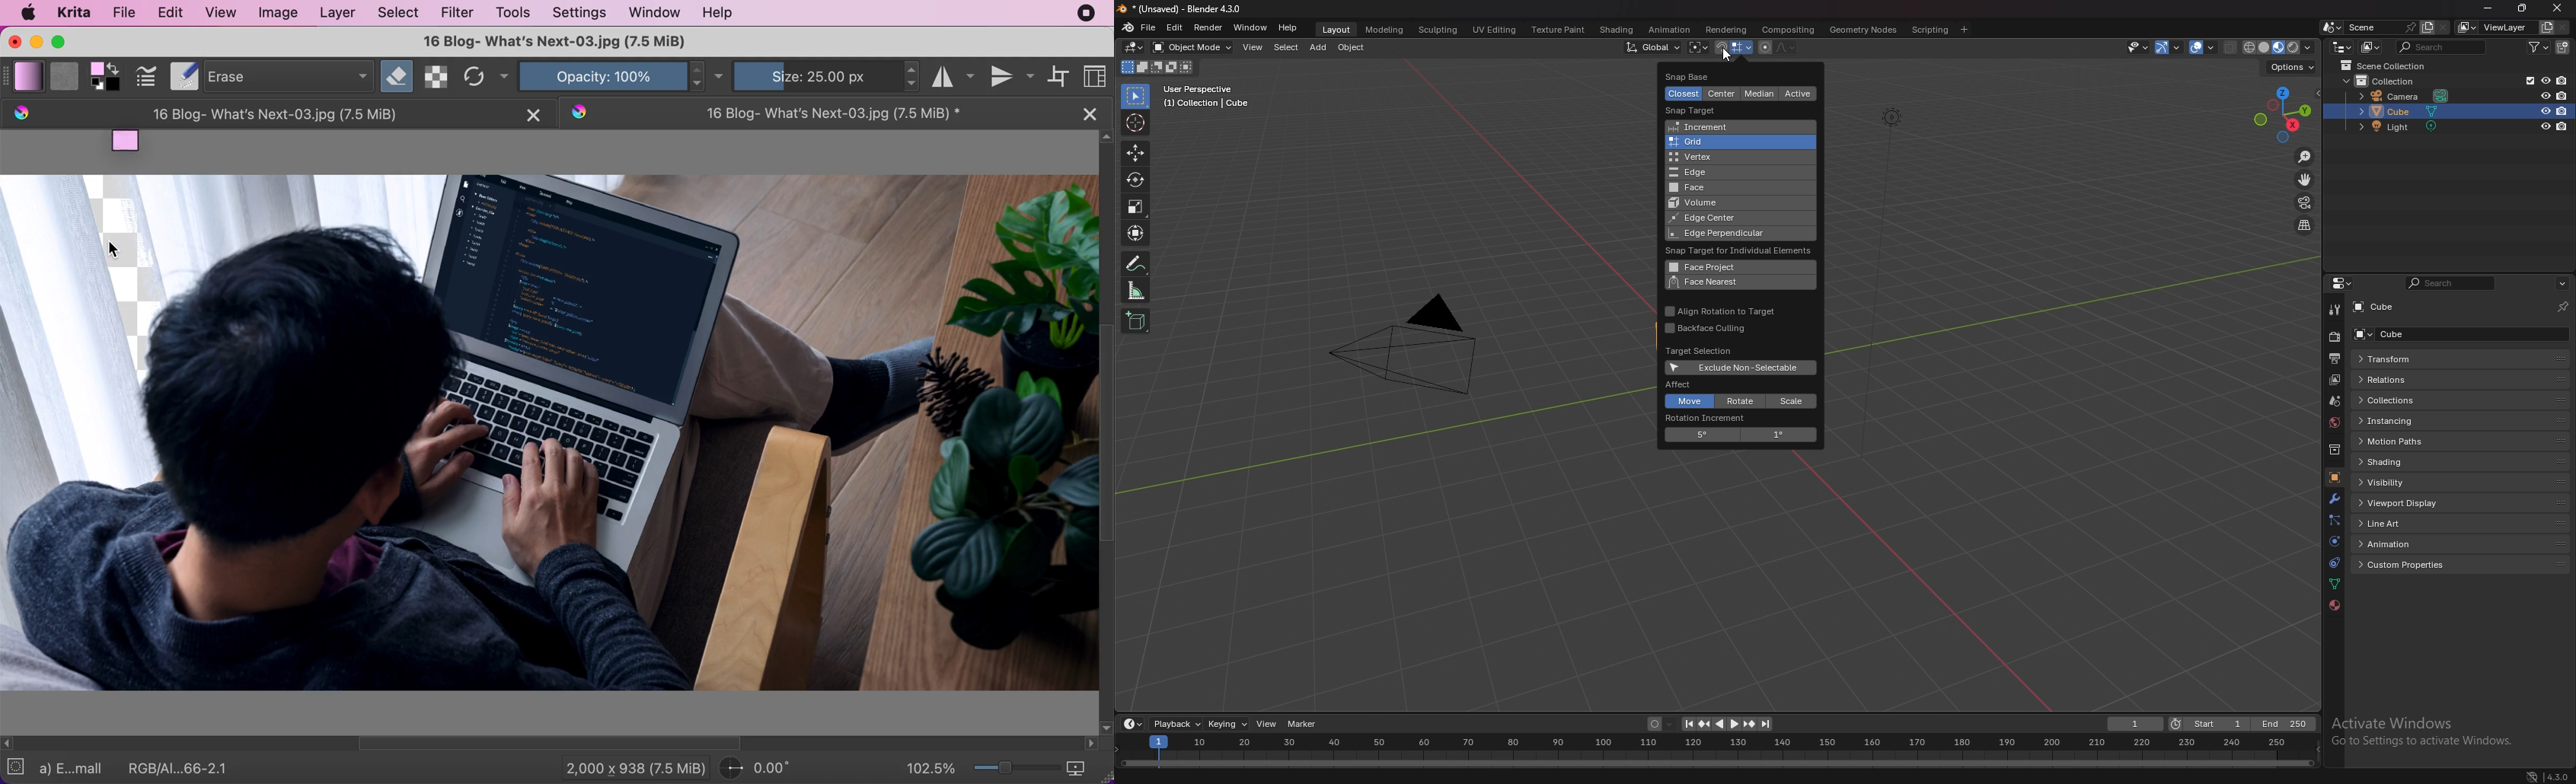 The width and height of the screenshot is (2576, 784). Describe the element at coordinates (2443, 46) in the screenshot. I see `search` at that location.